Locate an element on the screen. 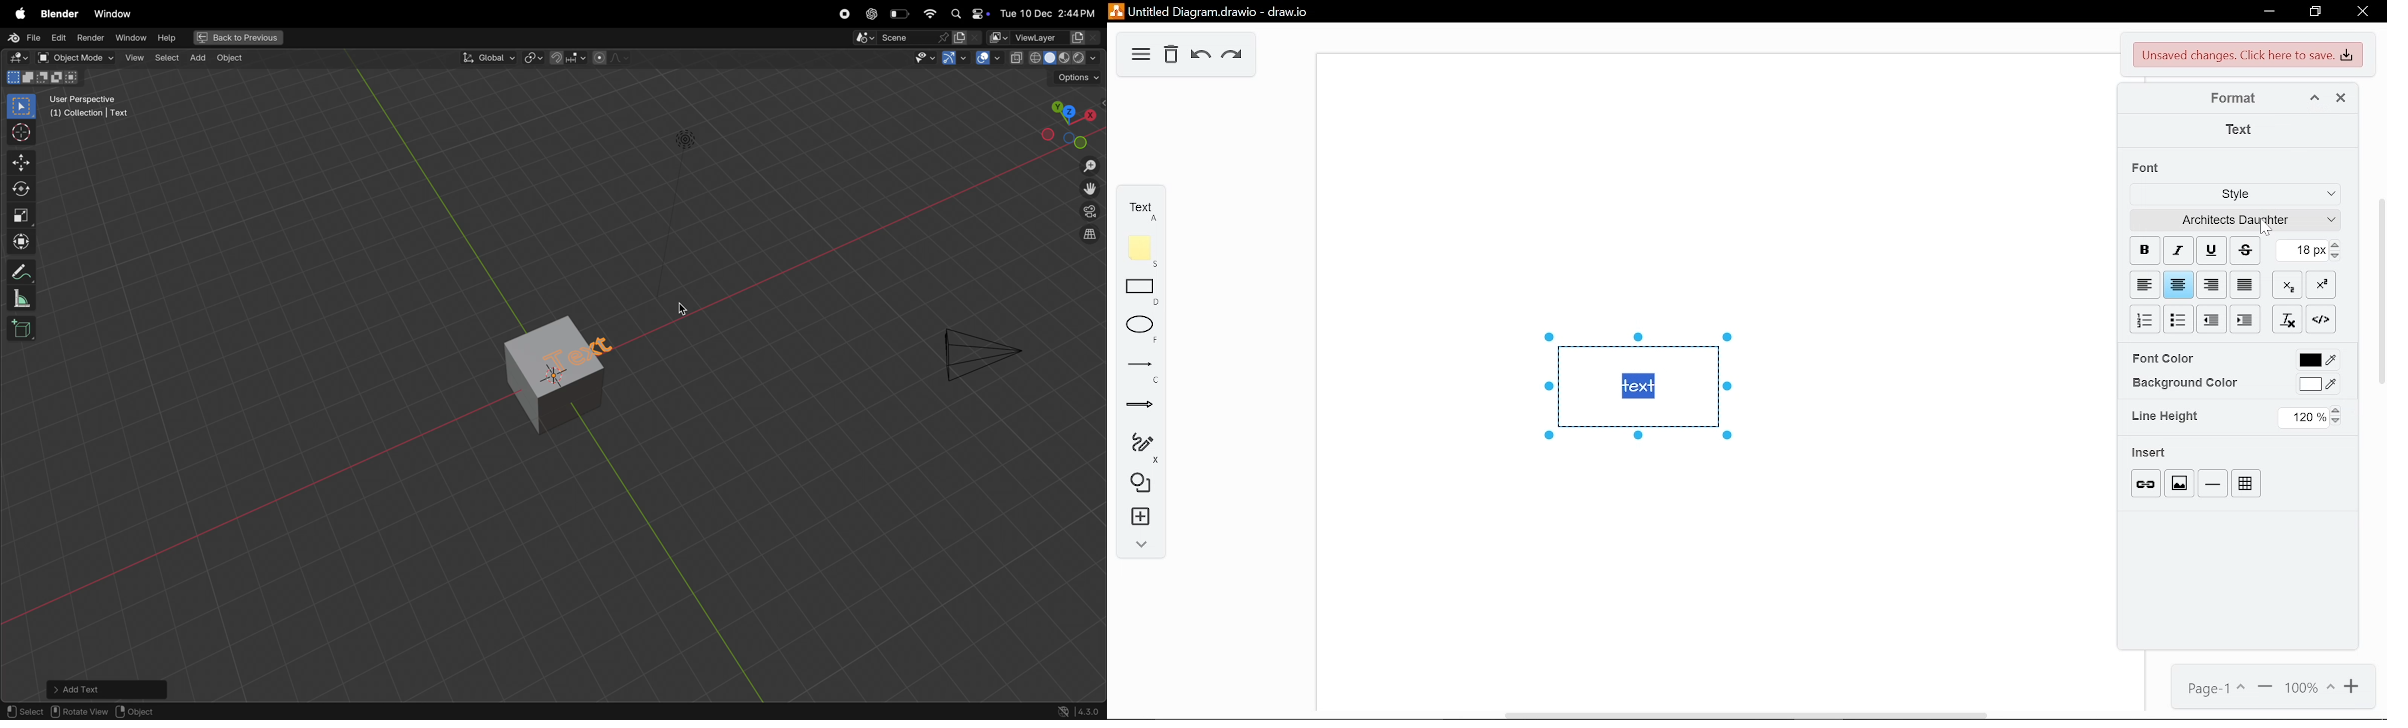 Image resolution: width=2408 pixels, height=728 pixels. horizontal scrollbar is located at coordinates (1746, 715).